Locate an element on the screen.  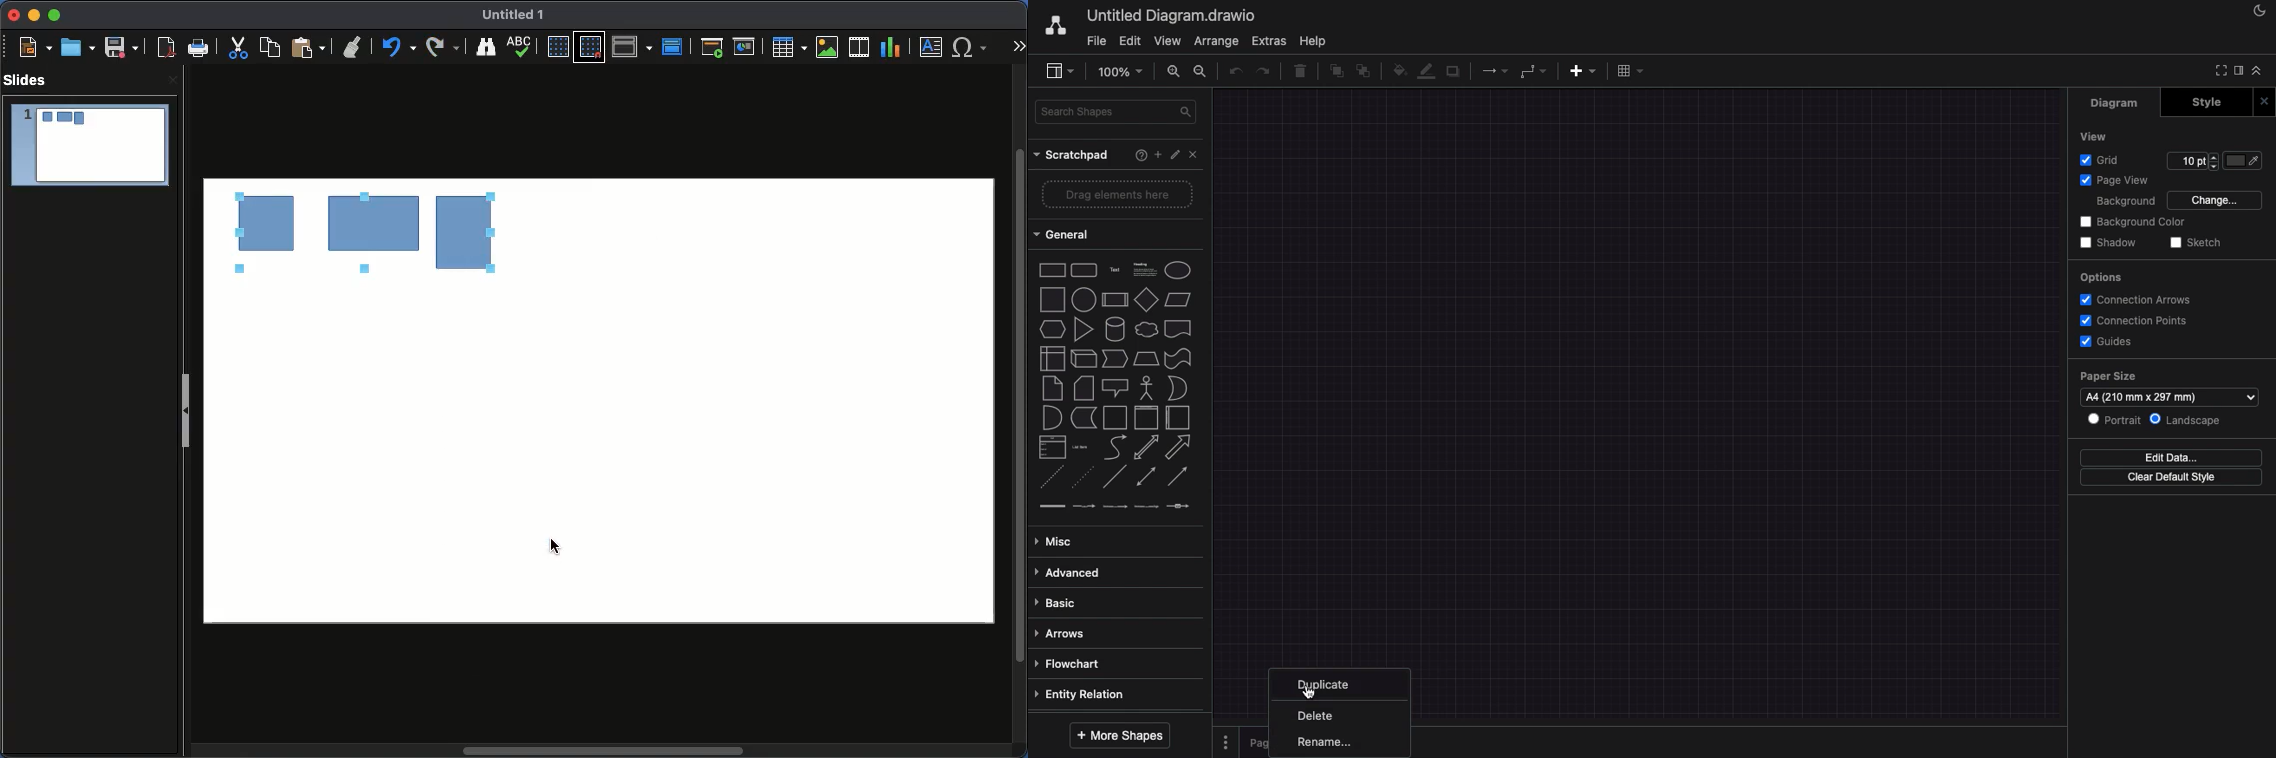
canvas is located at coordinates (1640, 379).